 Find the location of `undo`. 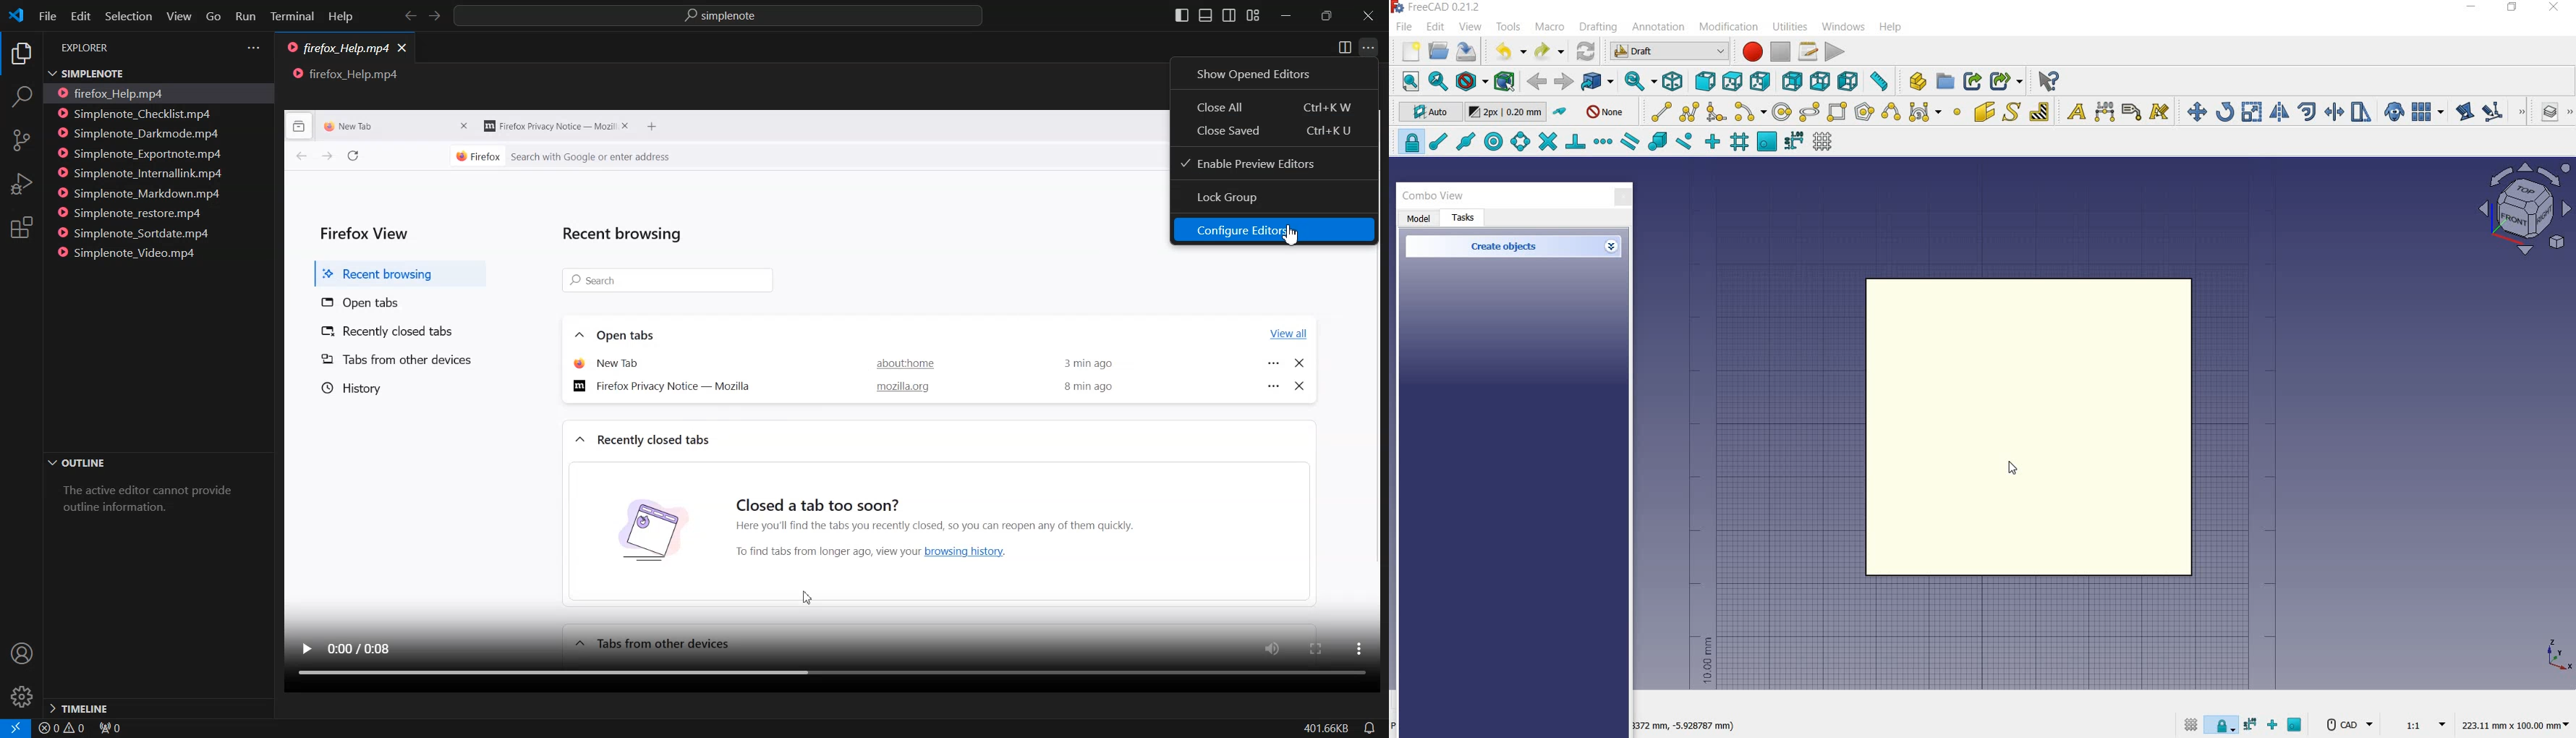

undo is located at coordinates (1510, 51).